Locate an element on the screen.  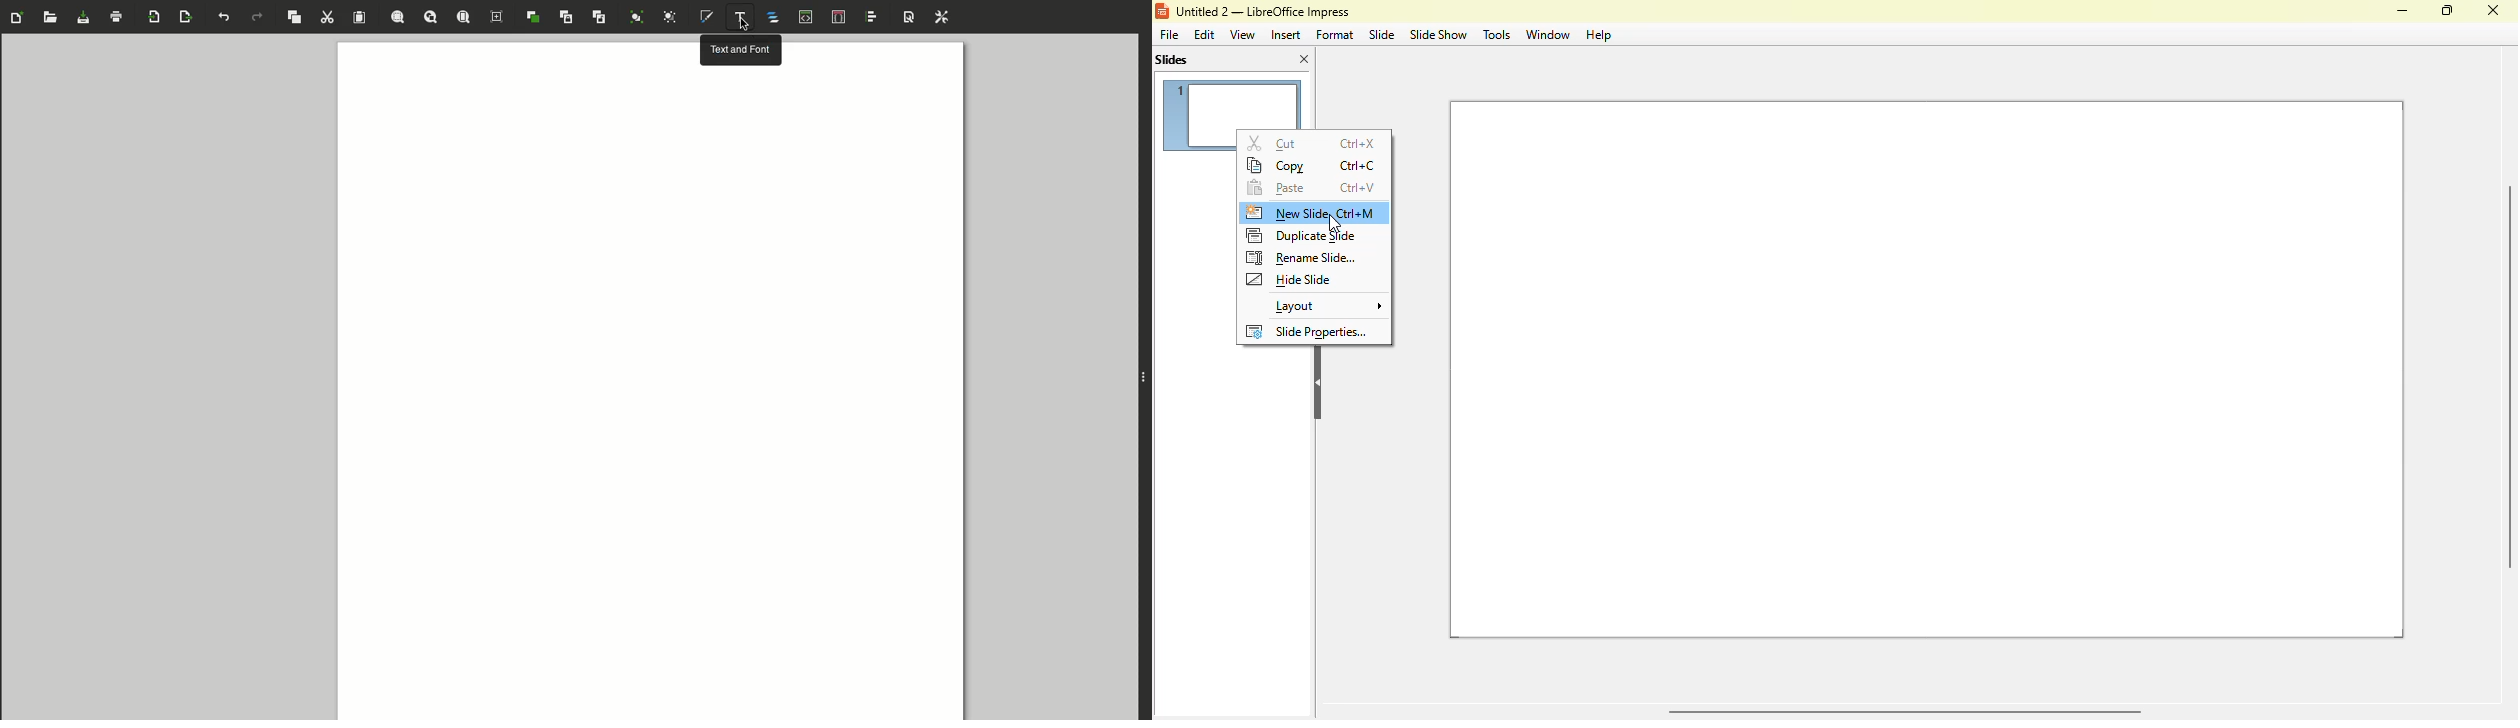
Duplicate is located at coordinates (534, 18).